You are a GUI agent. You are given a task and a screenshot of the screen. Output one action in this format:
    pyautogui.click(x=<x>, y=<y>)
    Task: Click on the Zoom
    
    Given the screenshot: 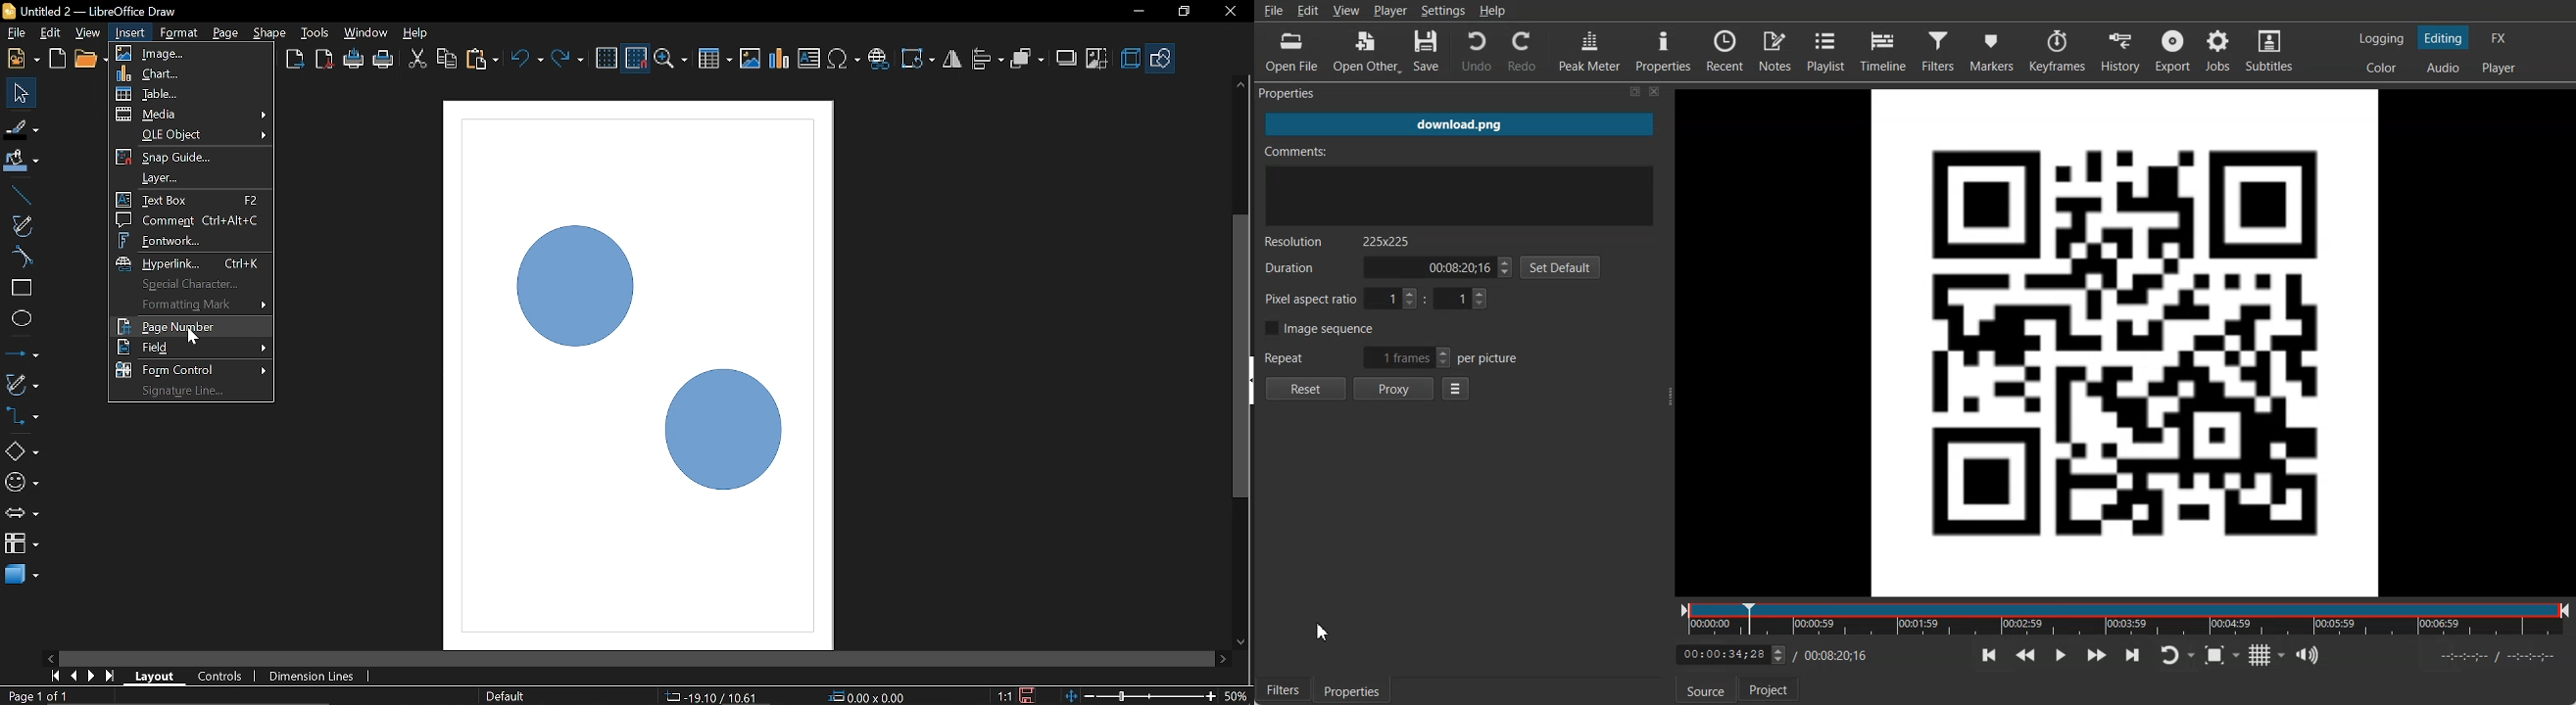 What is the action you would take?
    pyautogui.click(x=673, y=60)
    